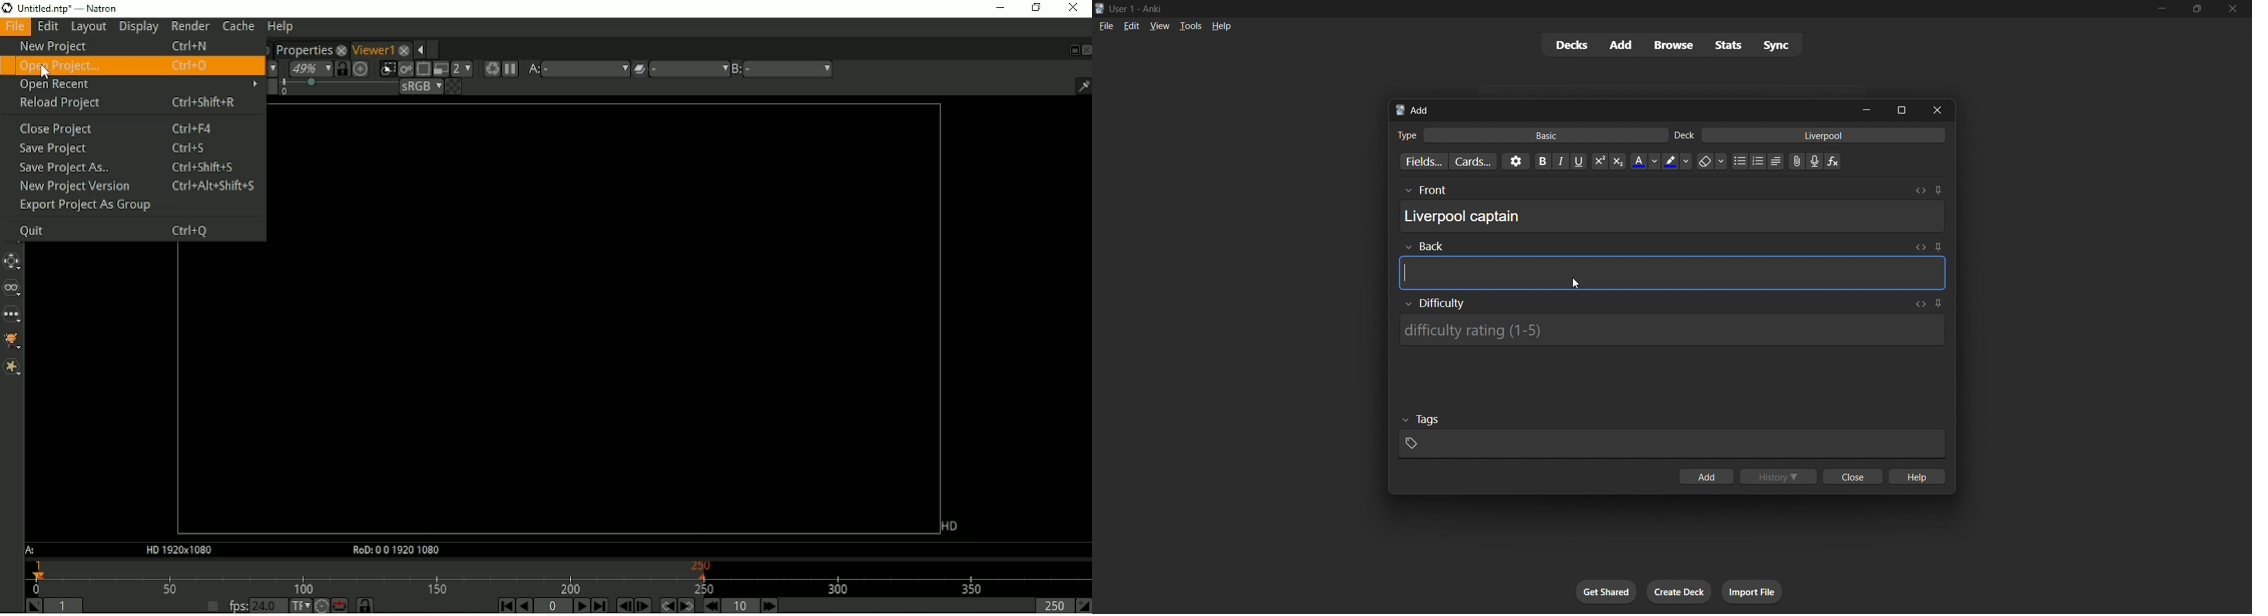 Image resolution: width=2268 pixels, height=616 pixels. Describe the element at coordinates (1713, 161) in the screenshot. I see `Remove formatting options` at that location.